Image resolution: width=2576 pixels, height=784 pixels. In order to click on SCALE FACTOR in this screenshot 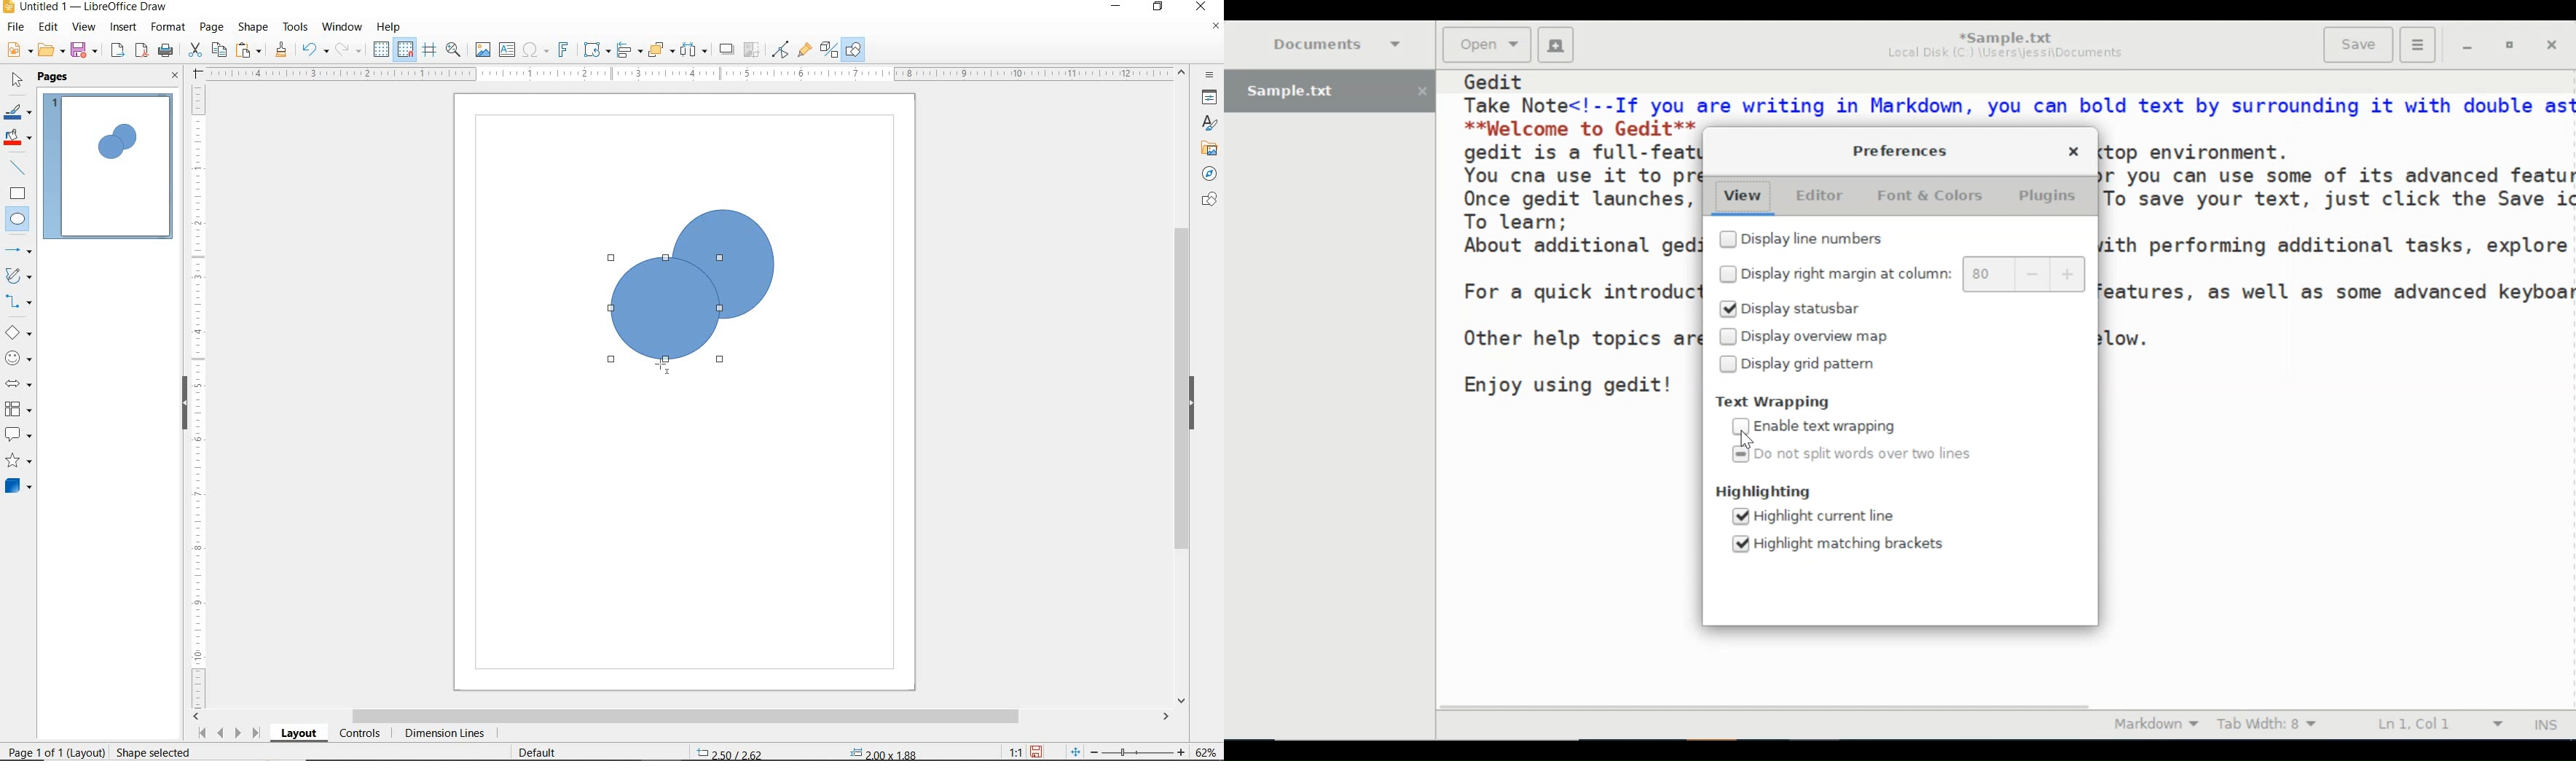, I will do `click(1008, 752)`.